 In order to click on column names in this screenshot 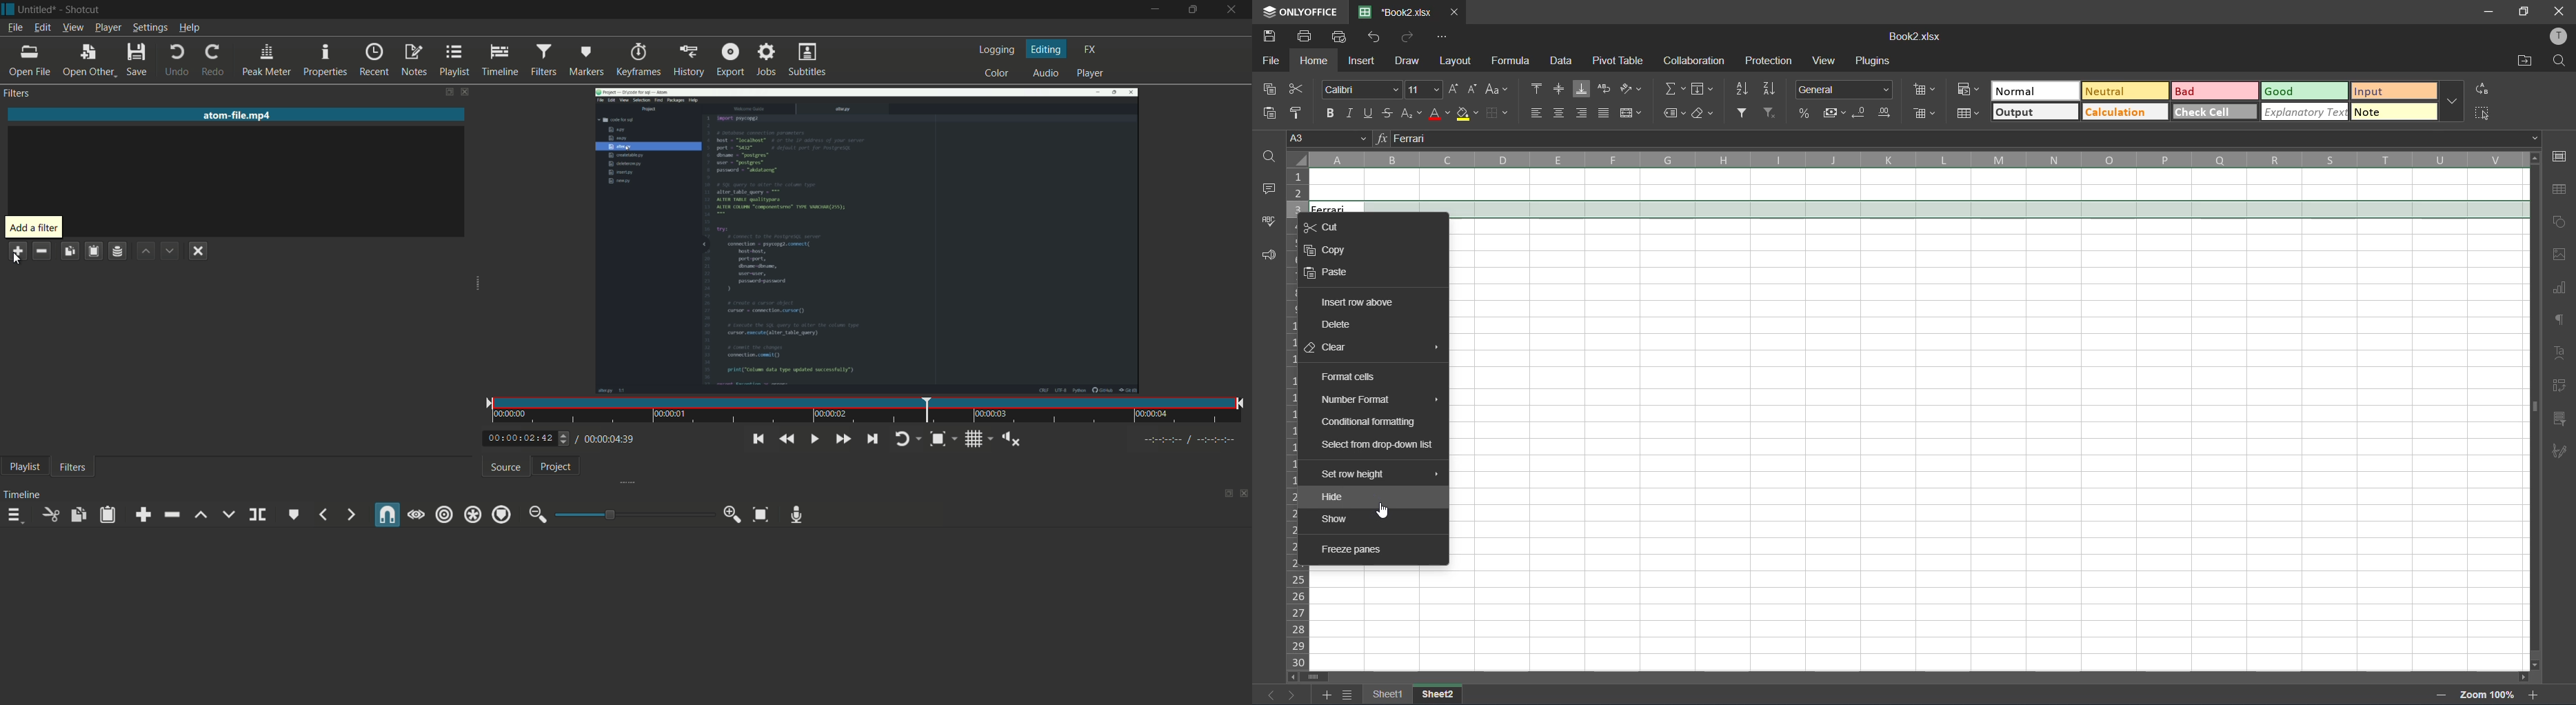, I will do `click(1914, 159)`.